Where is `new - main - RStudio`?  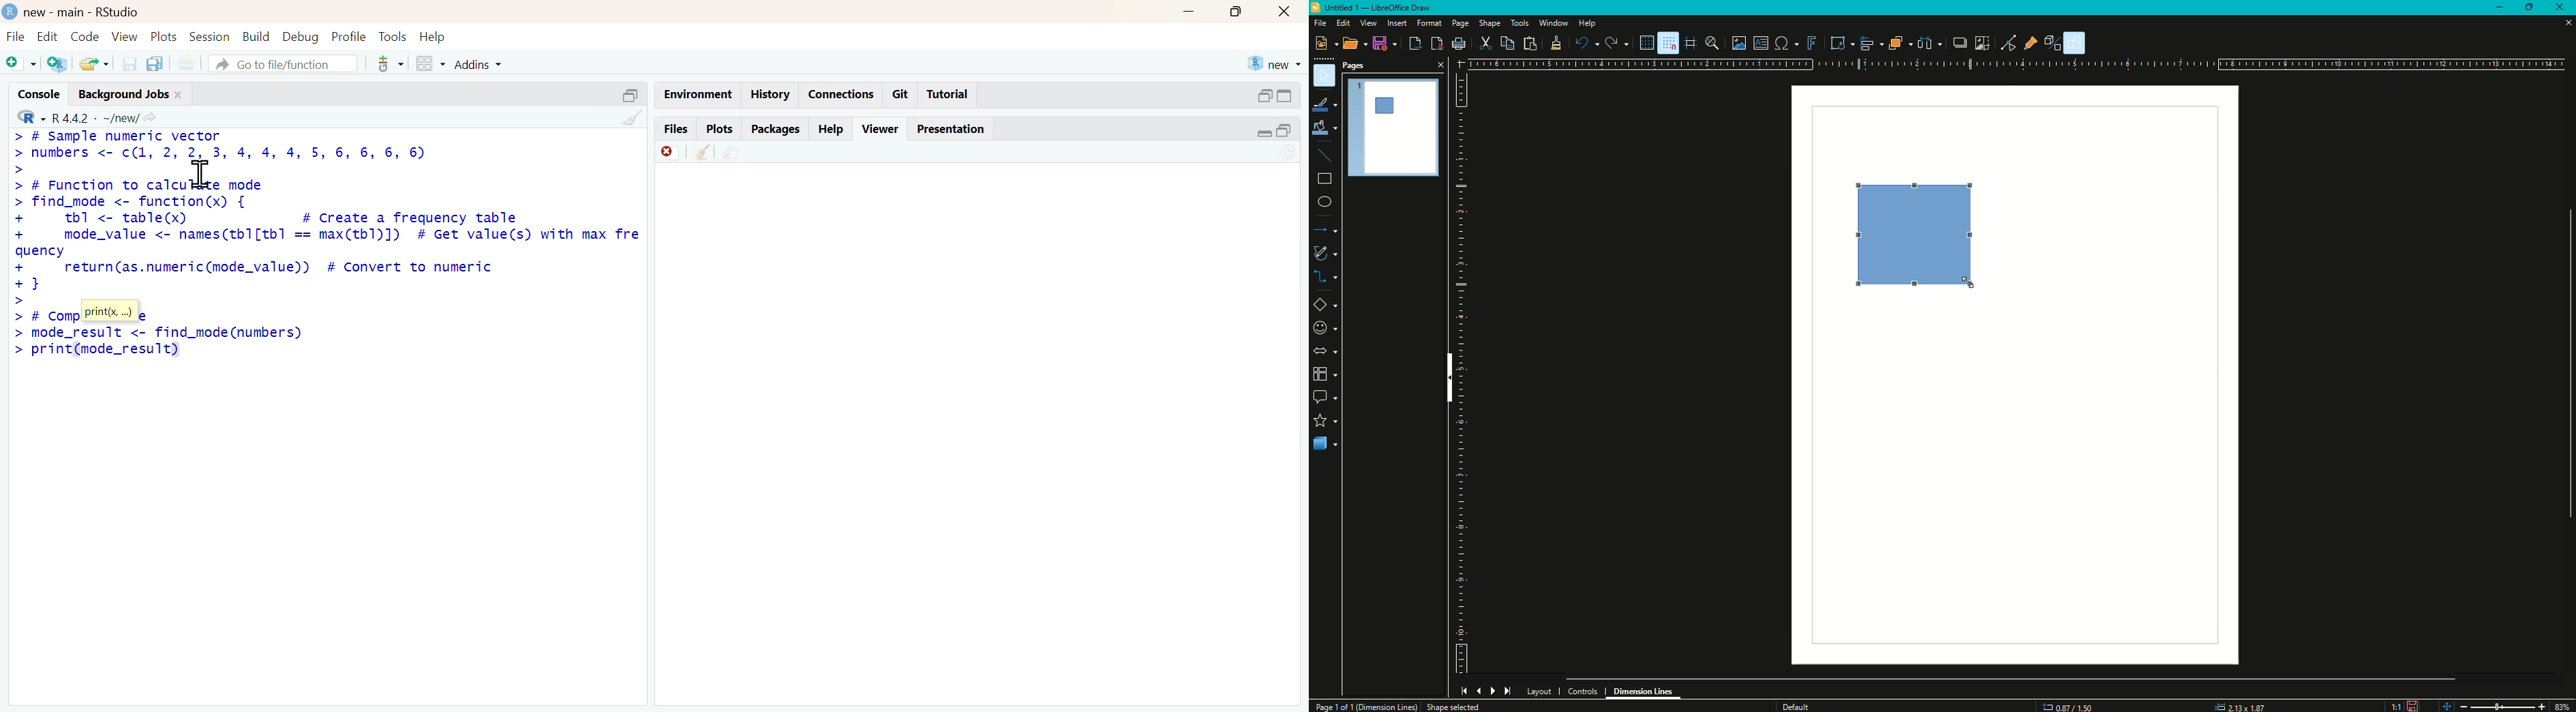
new - main - RStudio is located at coordinates (84, 12).